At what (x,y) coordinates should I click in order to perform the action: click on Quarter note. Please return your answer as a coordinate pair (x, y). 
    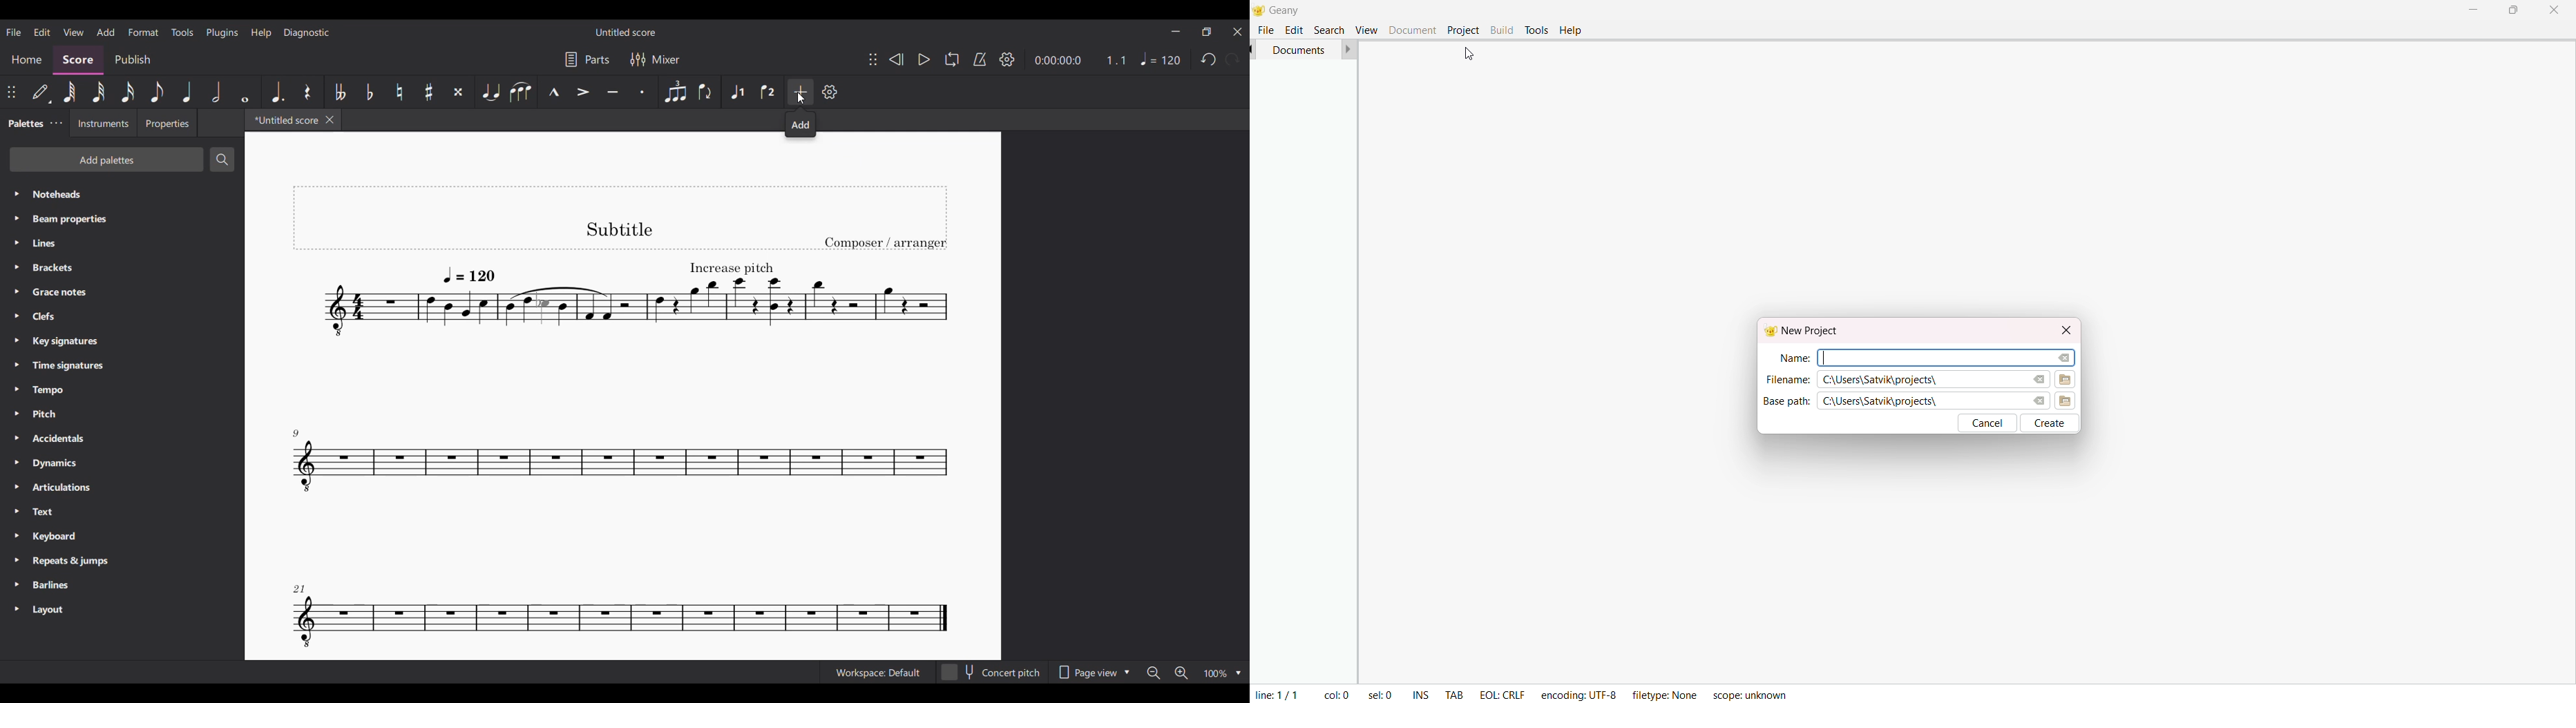
    Looking at the image, I should click on (188, 92).